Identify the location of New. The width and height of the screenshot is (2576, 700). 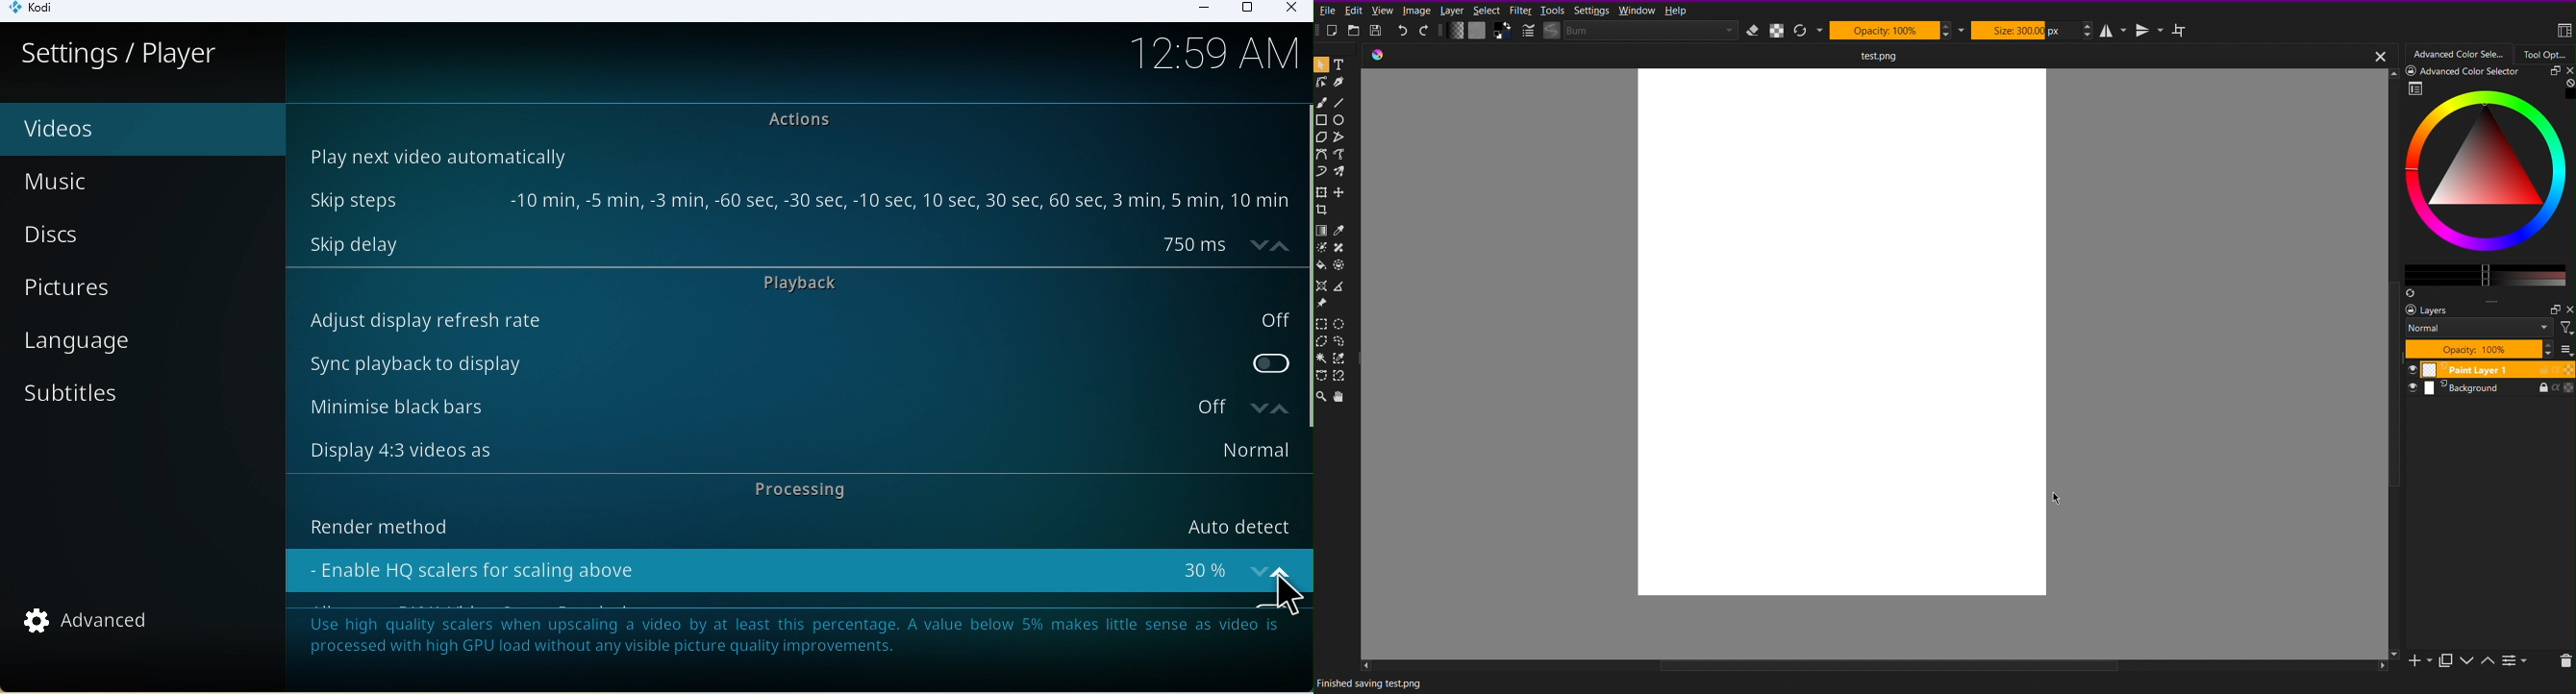
(1333, 31).